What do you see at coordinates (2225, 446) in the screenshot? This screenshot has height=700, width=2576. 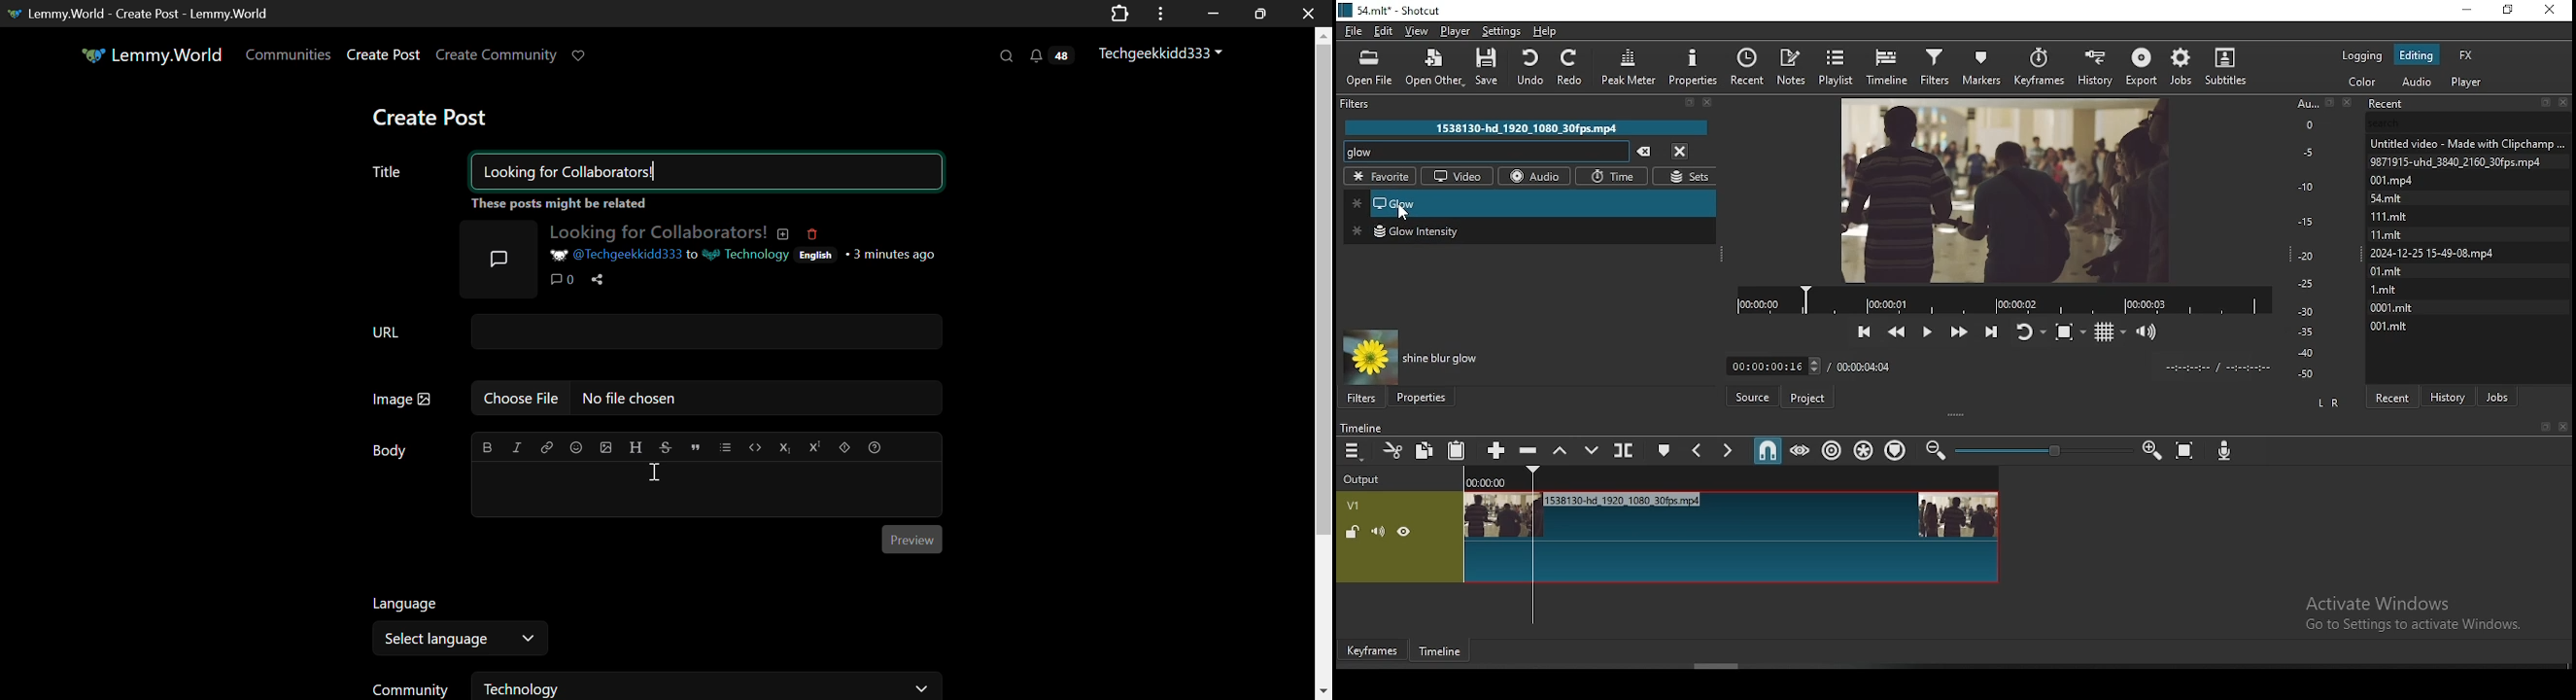 I see `record audio` at bounding box center [2225, 446].